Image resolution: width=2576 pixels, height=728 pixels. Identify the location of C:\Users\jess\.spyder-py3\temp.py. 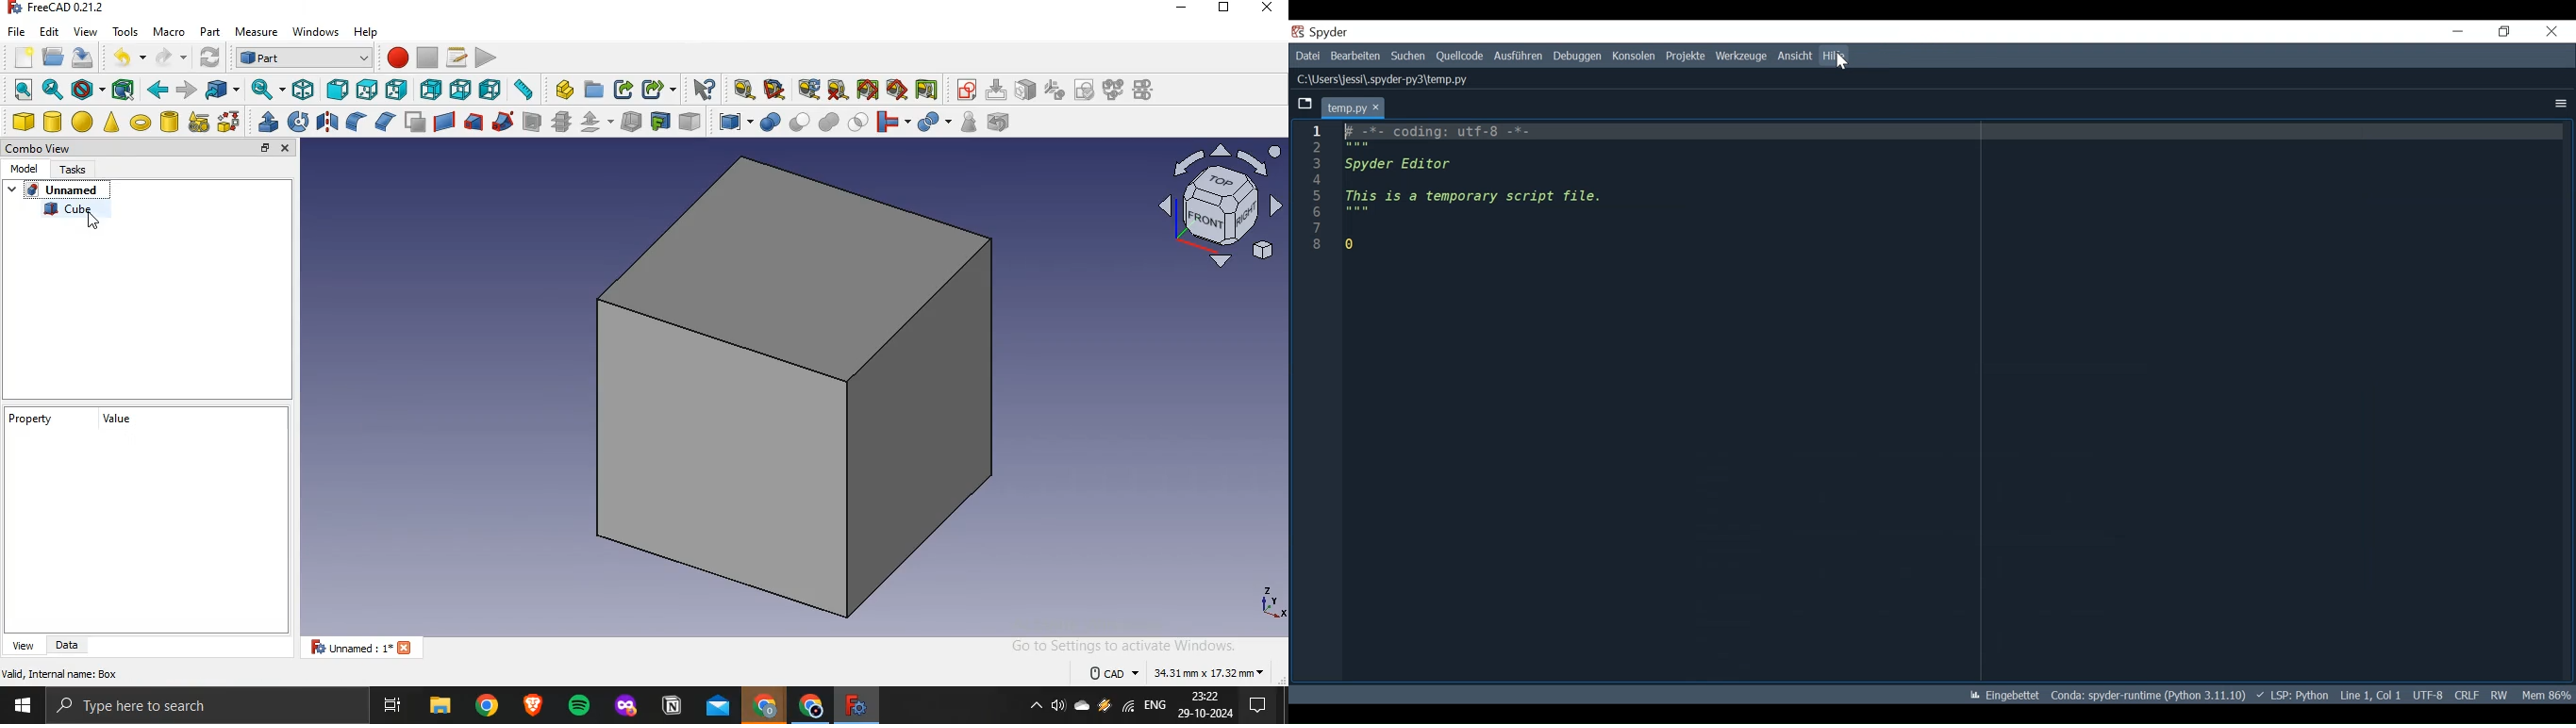
(1384, 79).